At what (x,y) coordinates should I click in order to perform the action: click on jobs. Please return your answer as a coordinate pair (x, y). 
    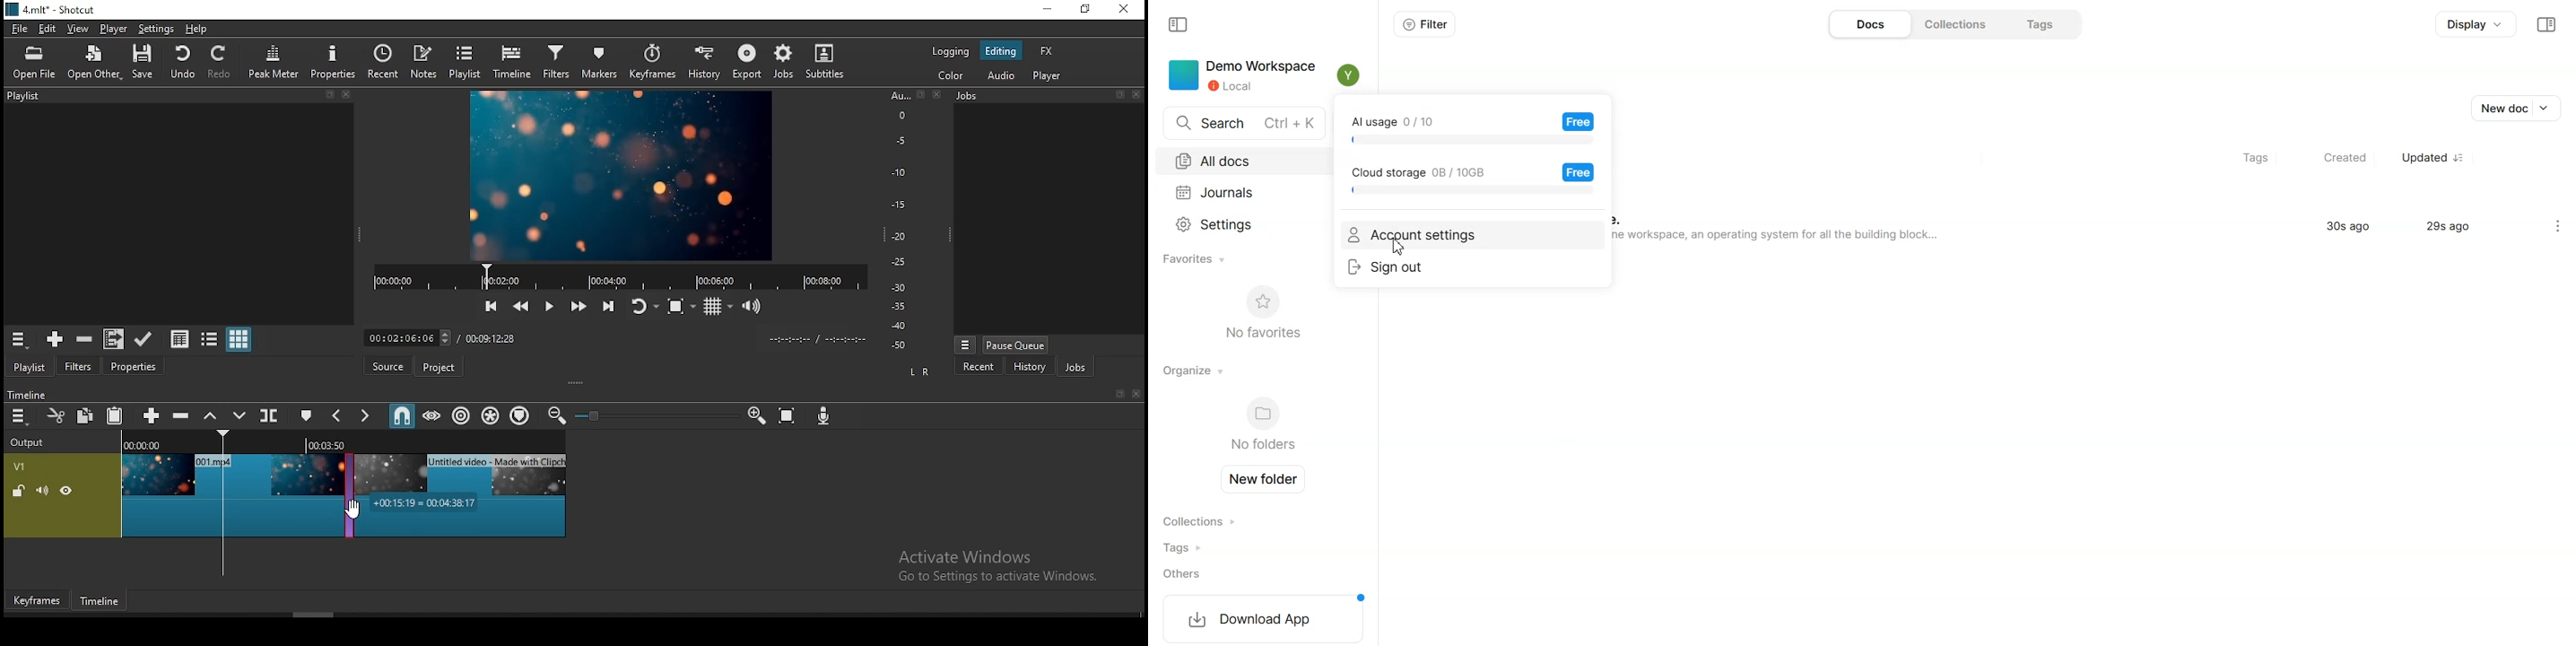
    Looking at the image, I should click on (781, 62).